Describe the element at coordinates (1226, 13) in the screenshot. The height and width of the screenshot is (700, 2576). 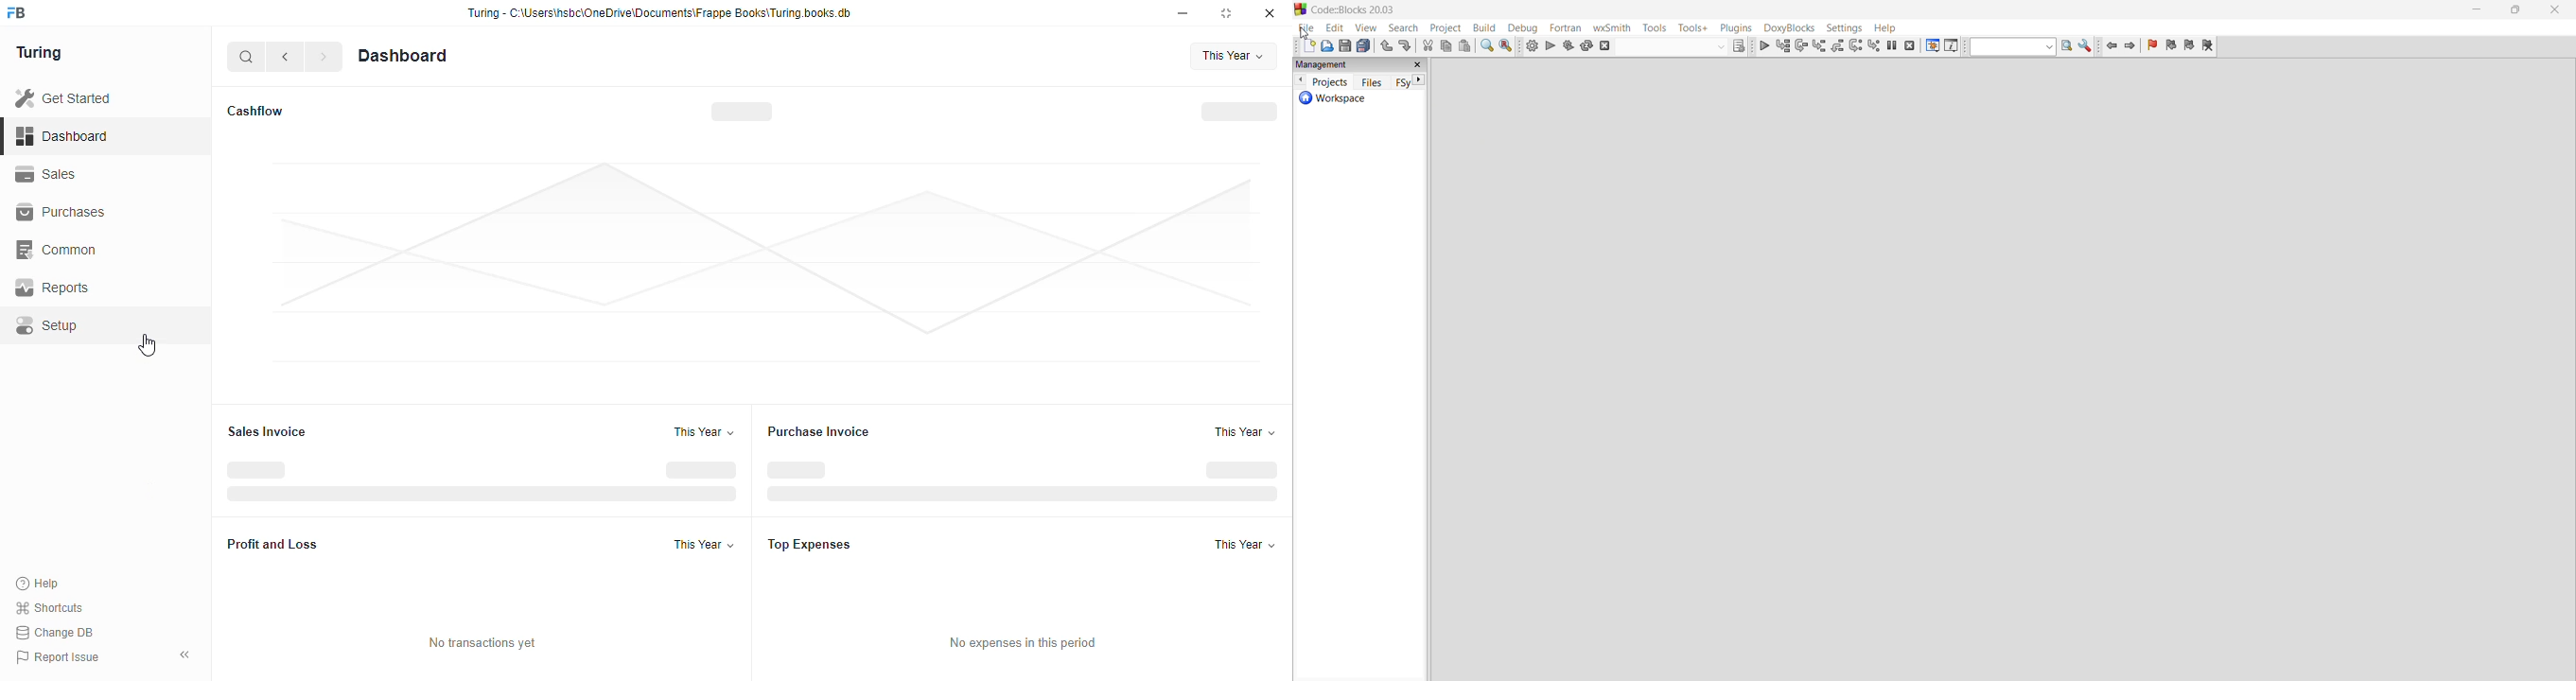
I see `maximize` at that location.